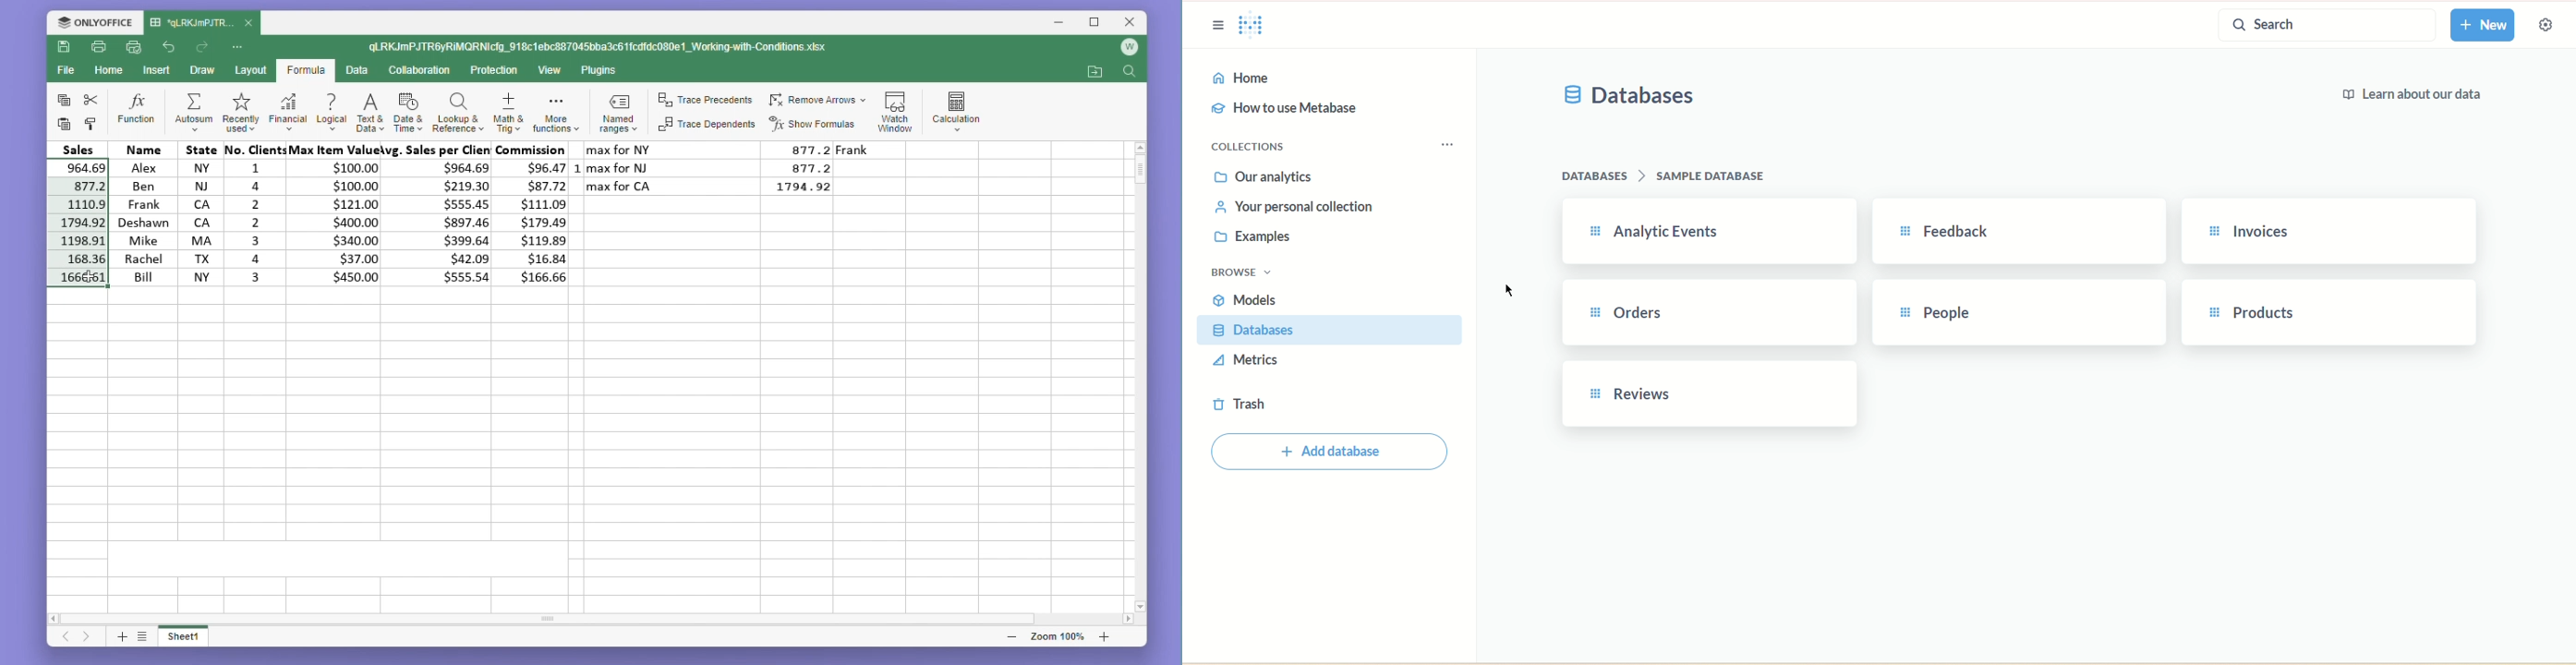 The image size is (2576, 672). I want to click on Date and time, so click(407, 110).